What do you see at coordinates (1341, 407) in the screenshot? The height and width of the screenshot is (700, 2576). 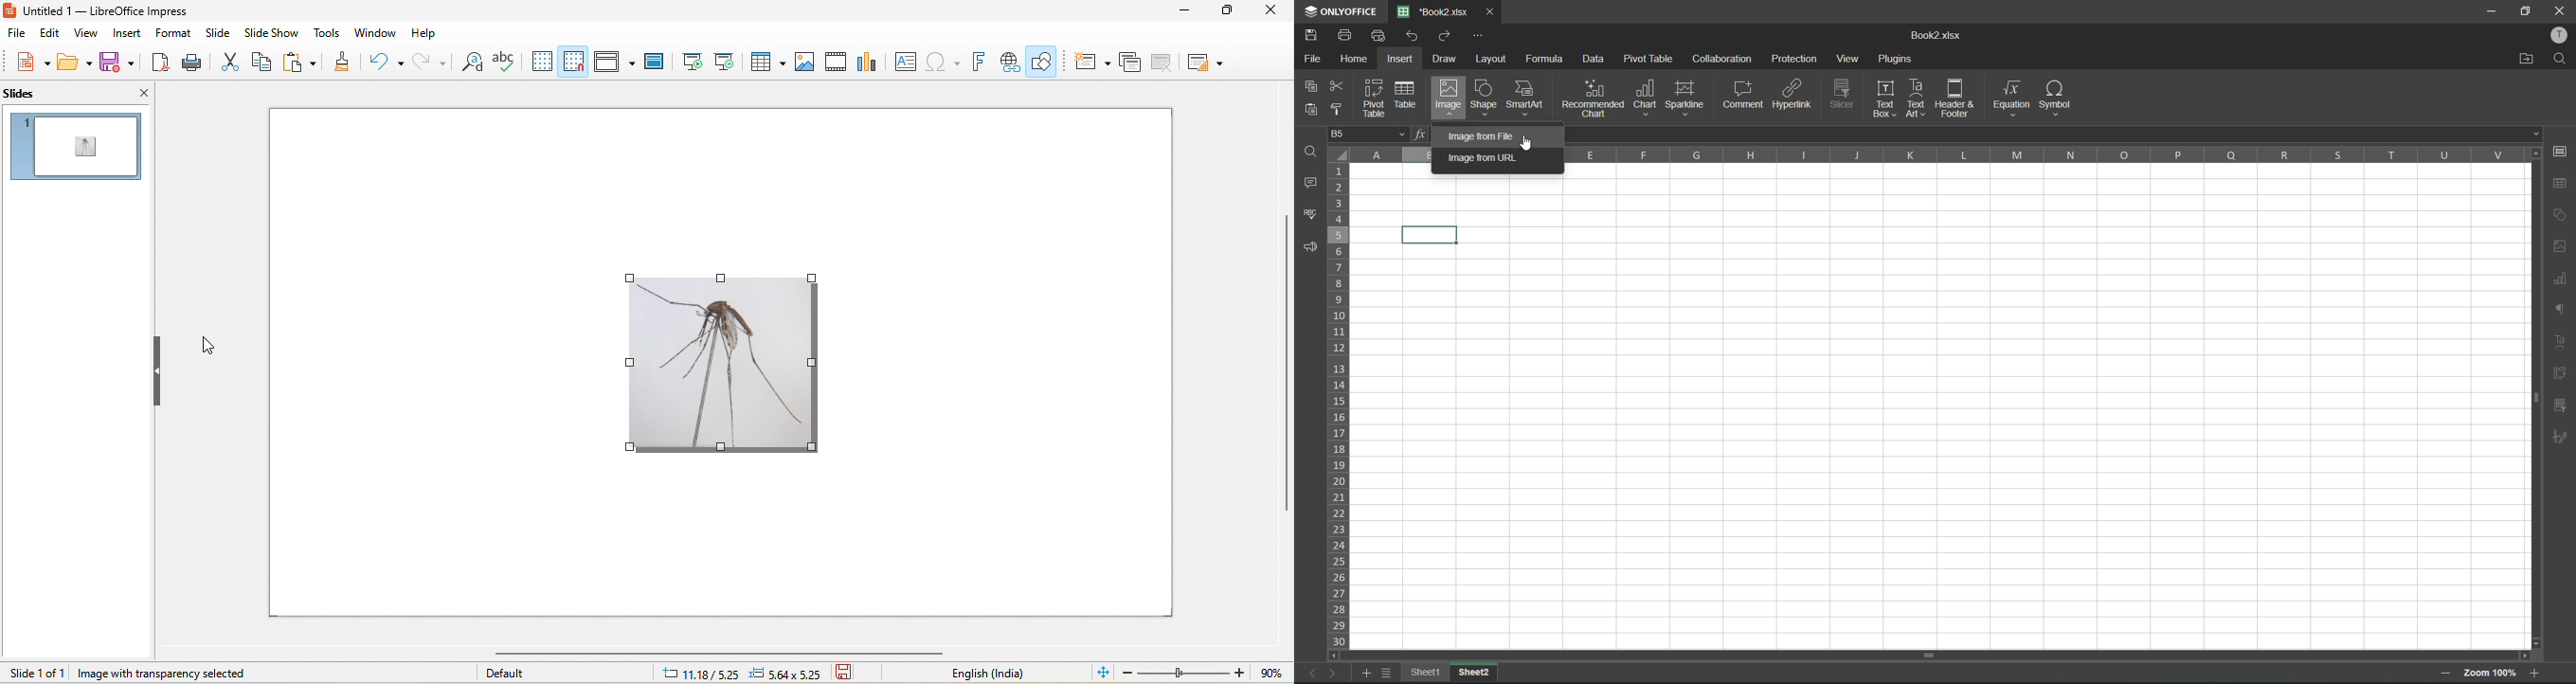 I see `row numbers` at bounding box center [1341, 407].